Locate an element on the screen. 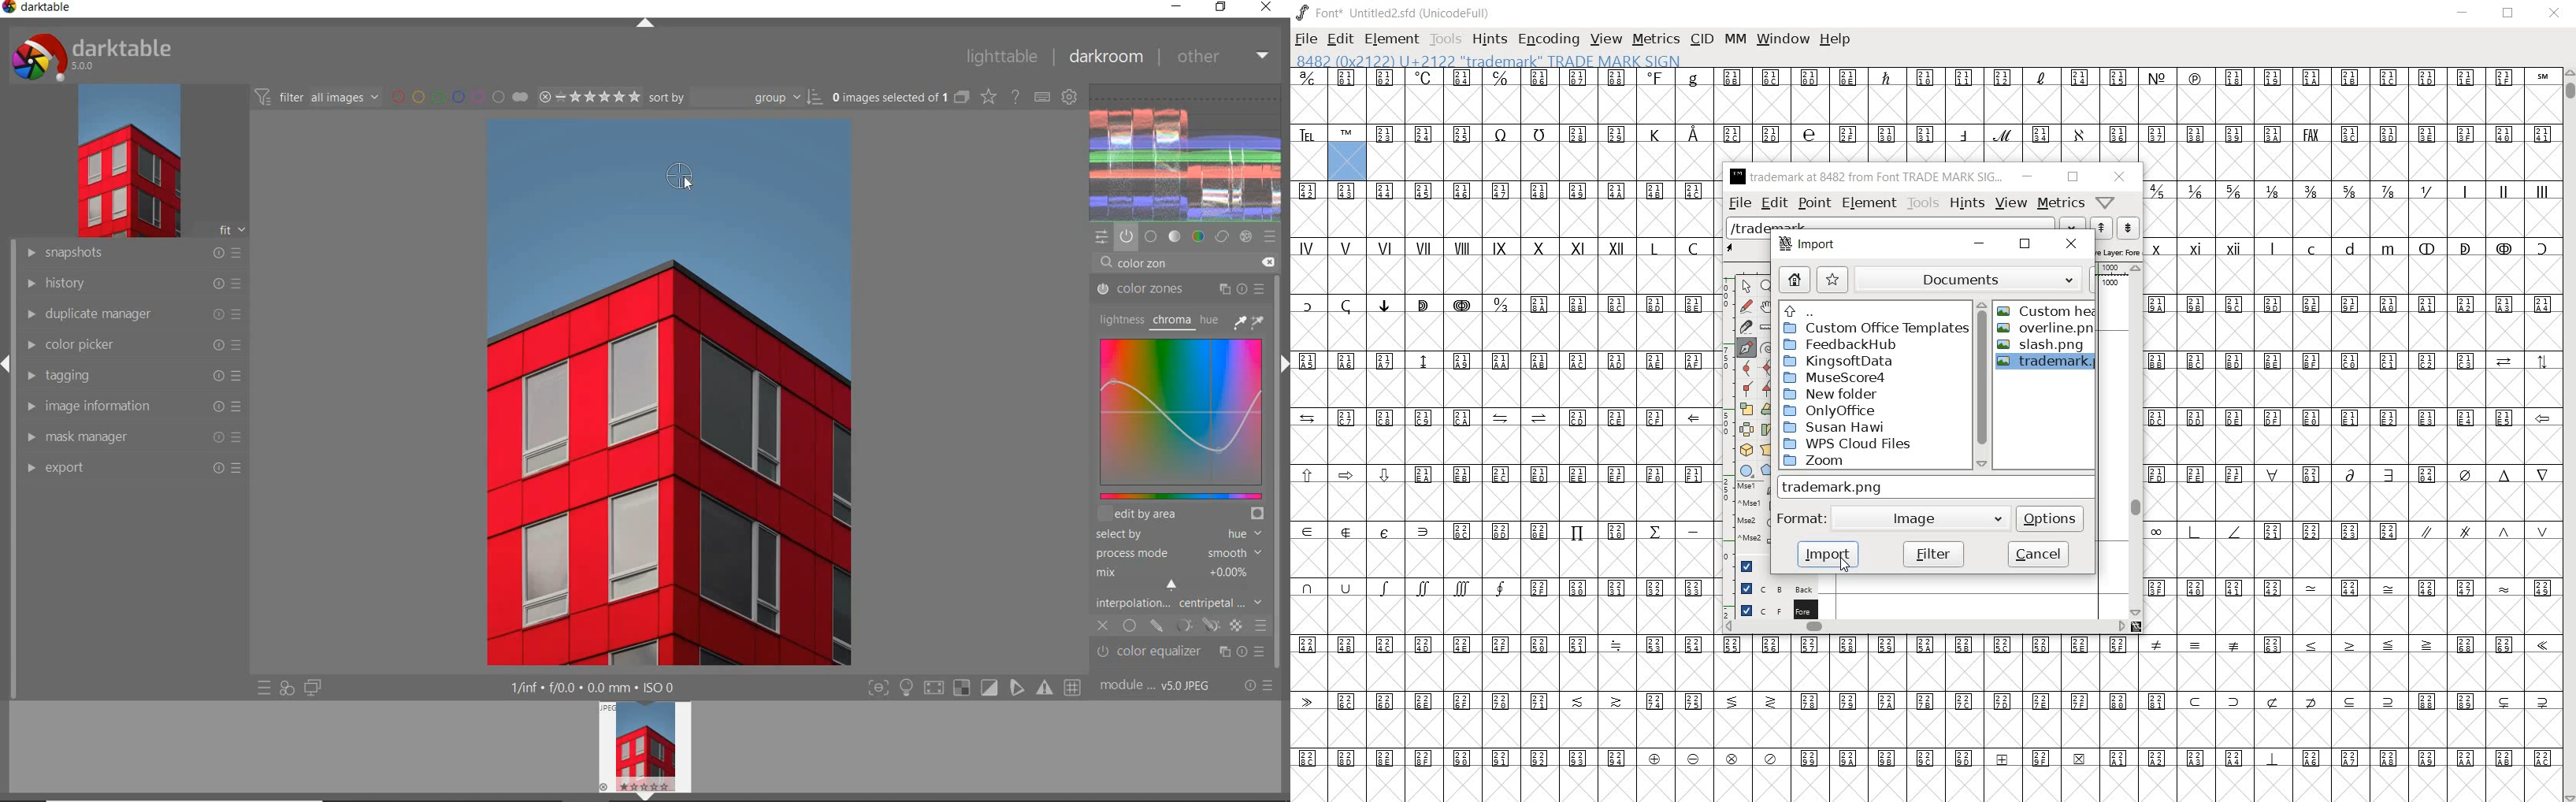  image preview is located at coordinates (641, 744).